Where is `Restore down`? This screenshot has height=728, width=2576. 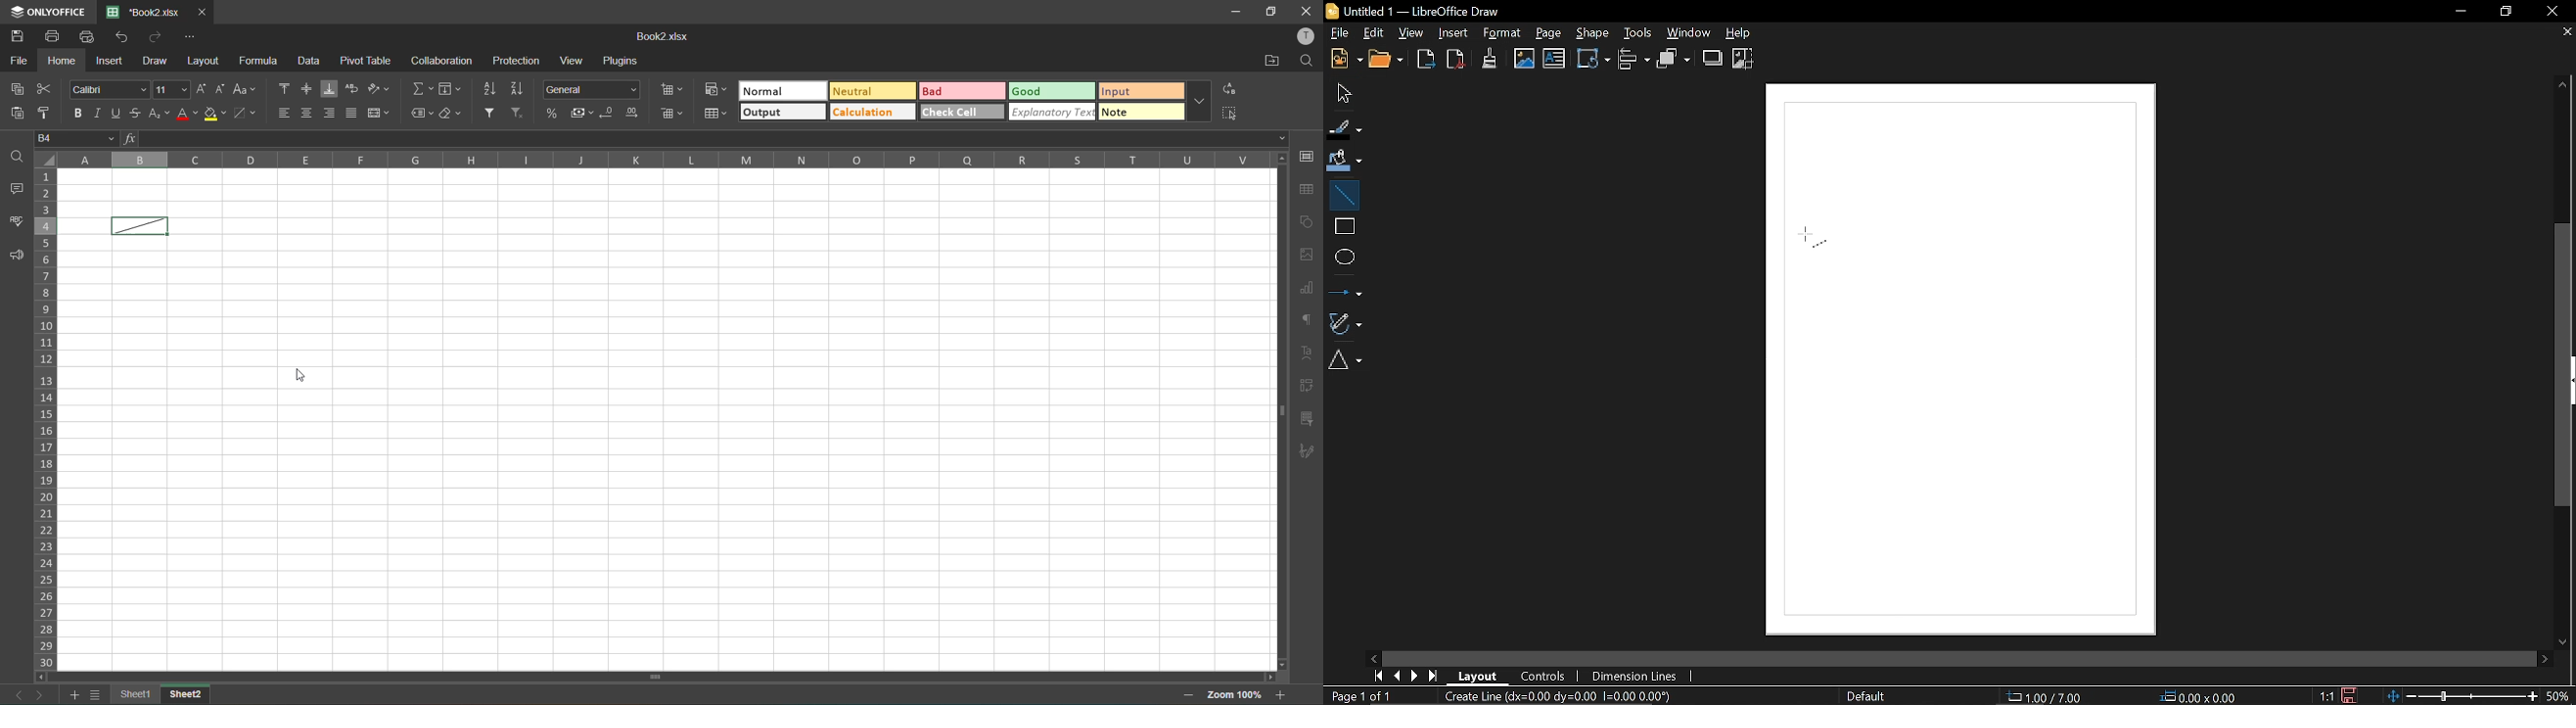
Restore down is located at coordinates (2502, 12).